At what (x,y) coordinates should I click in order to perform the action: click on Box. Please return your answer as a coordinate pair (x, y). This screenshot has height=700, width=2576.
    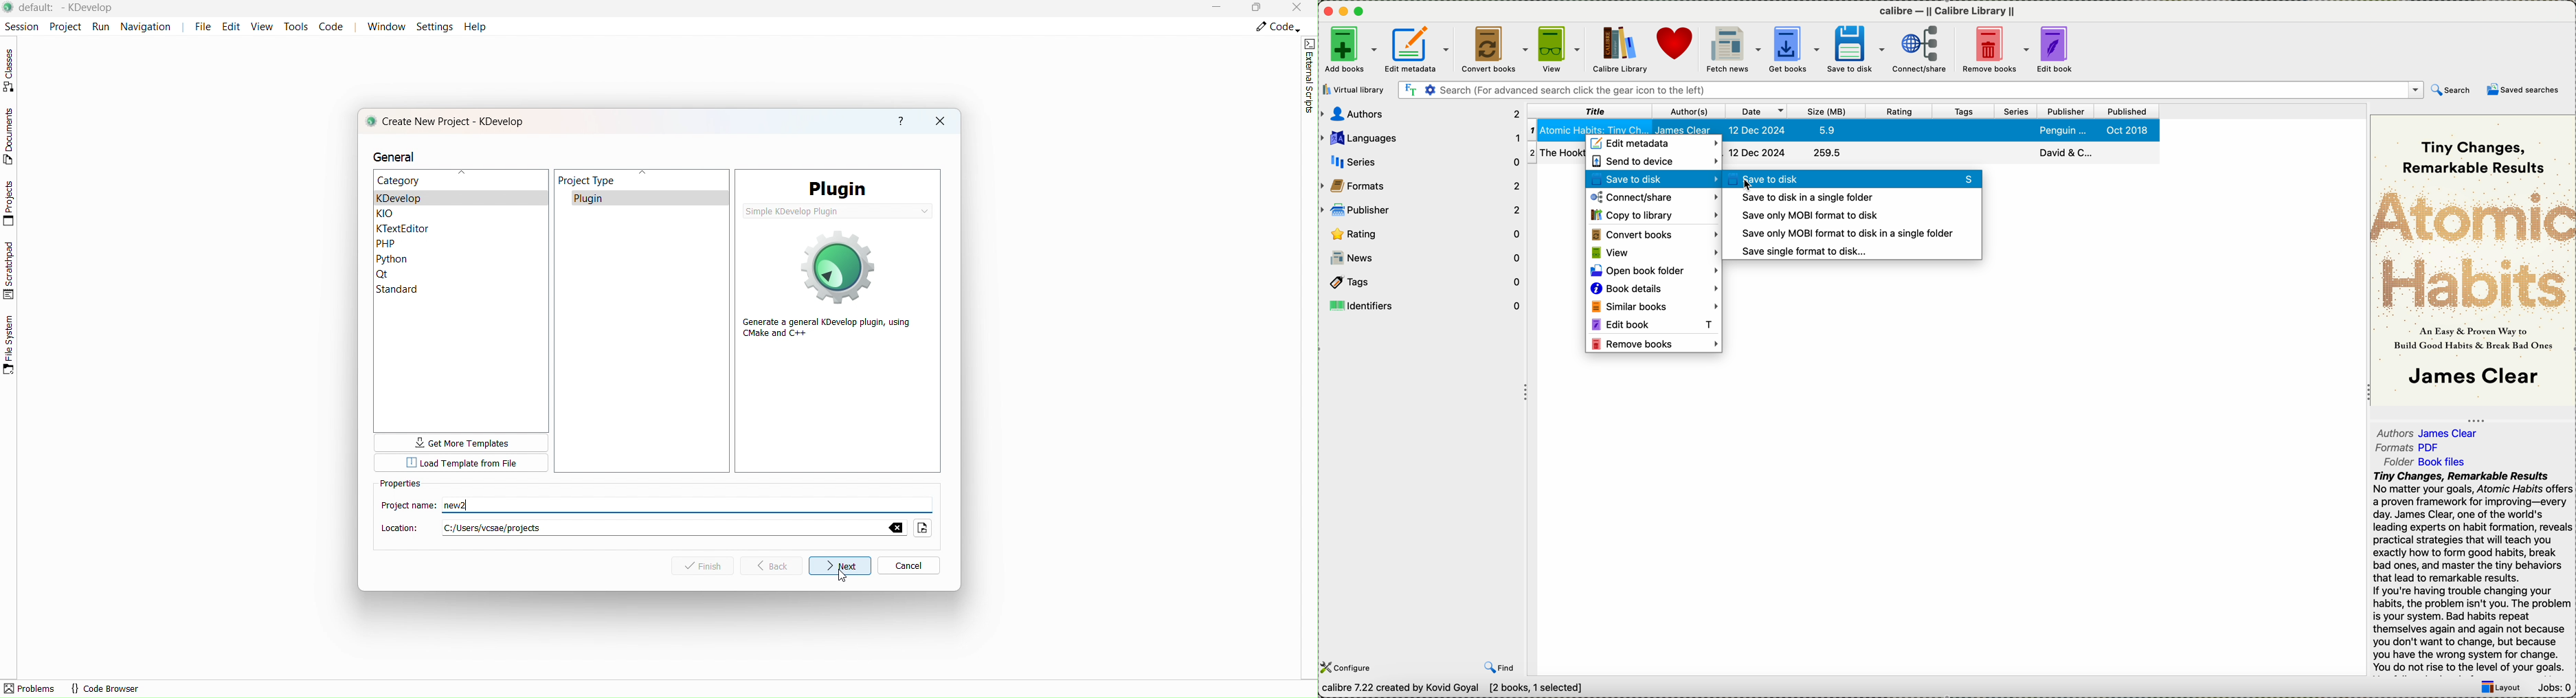
    Looking at the image, I should click on (1257, 9).